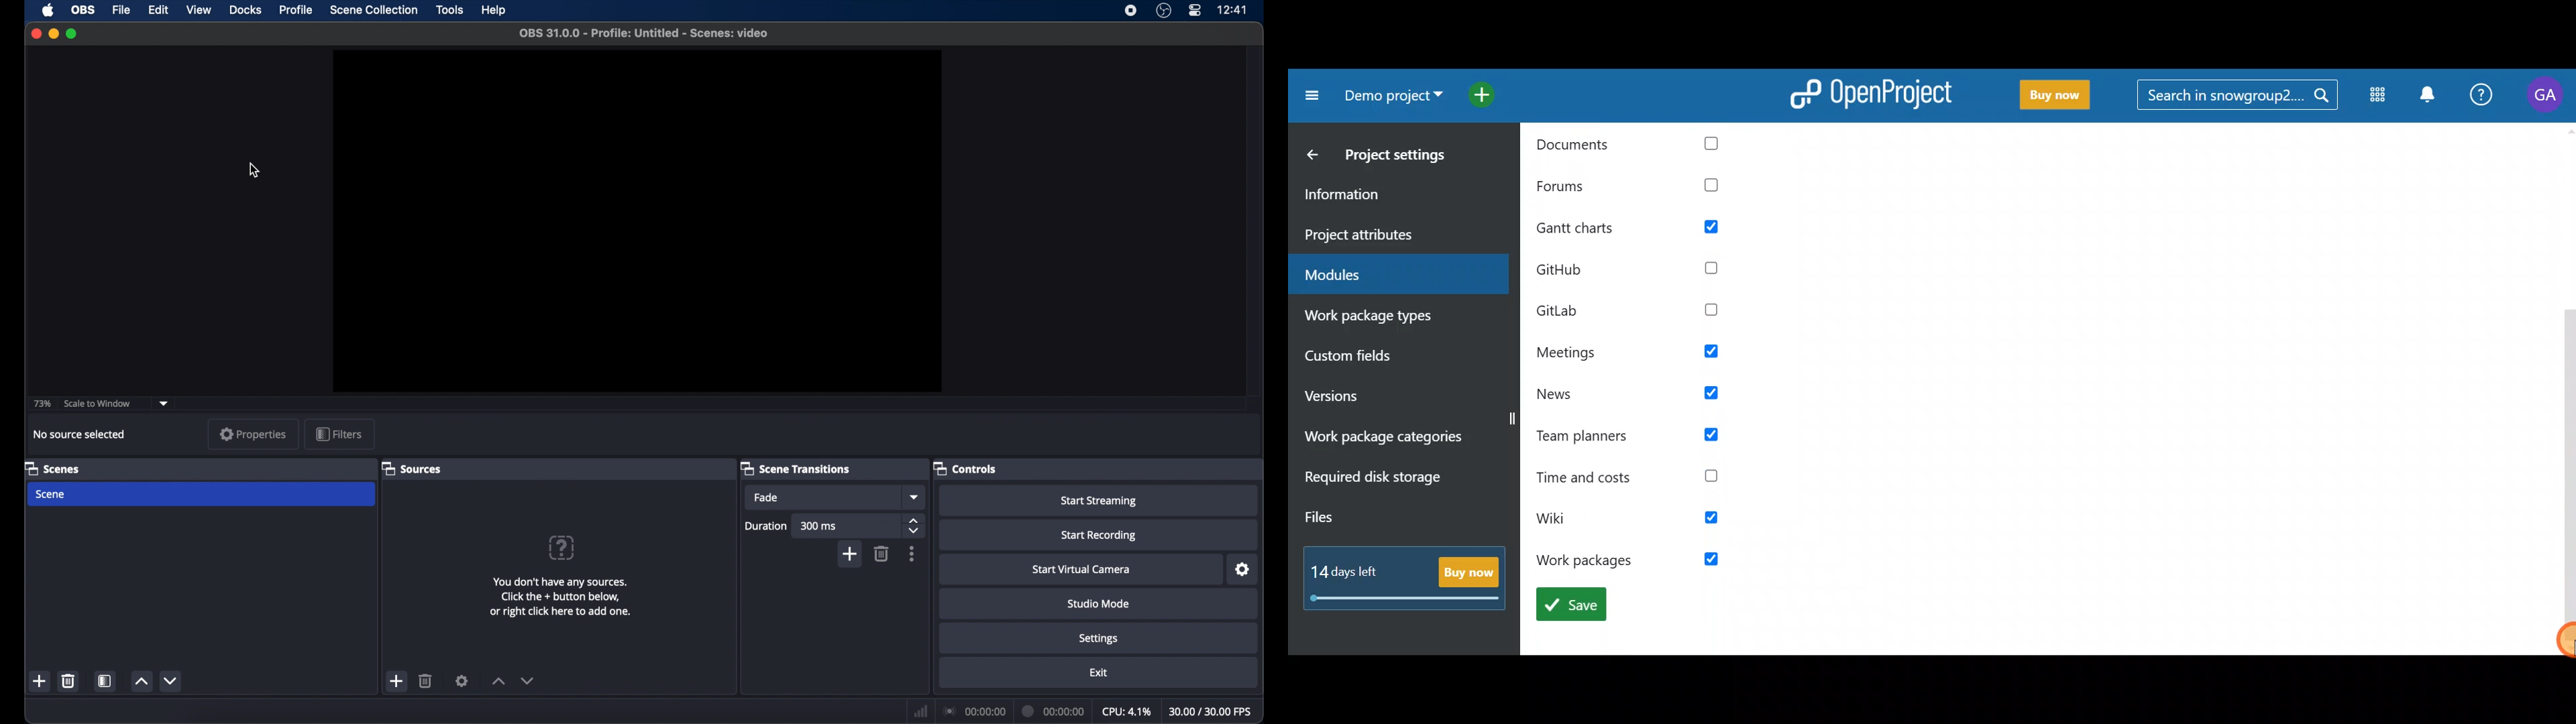 The image size is (2576, 728). What do you see at coordinates (374, 9) in the screenshot?
I see `scene collection` at bounding box center [374, 9].